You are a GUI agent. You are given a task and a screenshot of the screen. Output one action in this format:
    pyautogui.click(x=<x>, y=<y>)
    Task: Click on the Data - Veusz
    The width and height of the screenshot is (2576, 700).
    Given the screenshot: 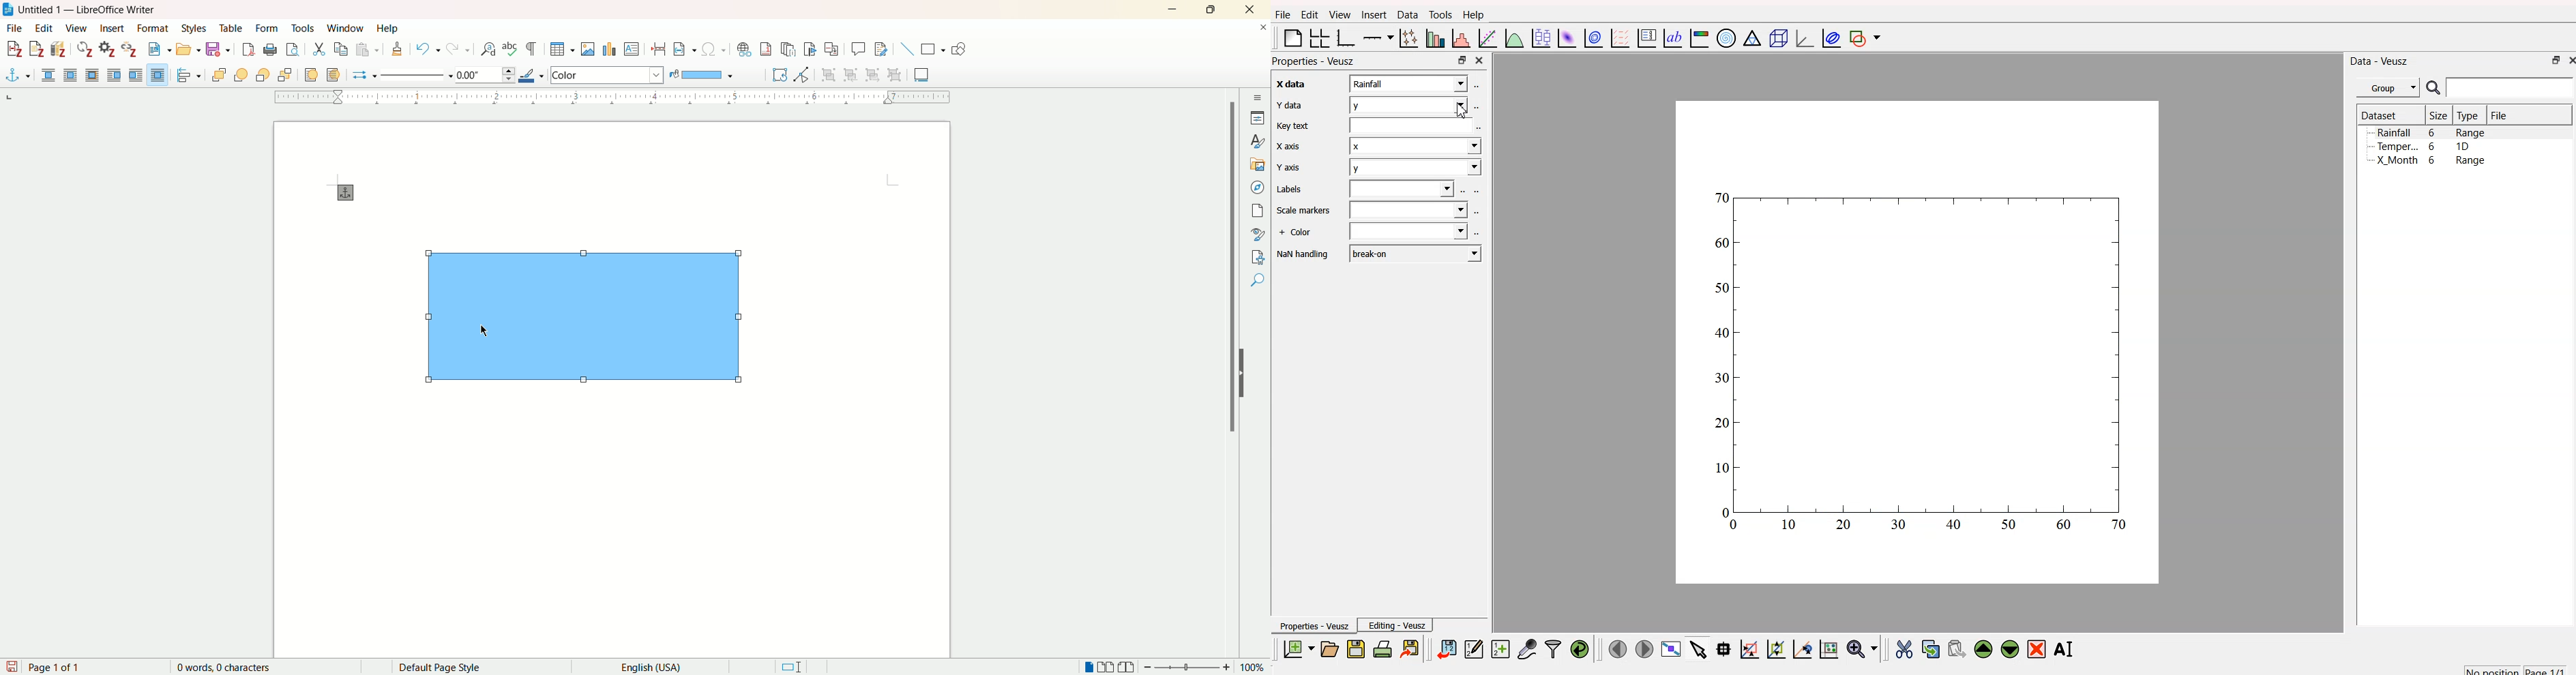 What is the action you would take?
    pyautogui.click(x=2380, y=60)
    